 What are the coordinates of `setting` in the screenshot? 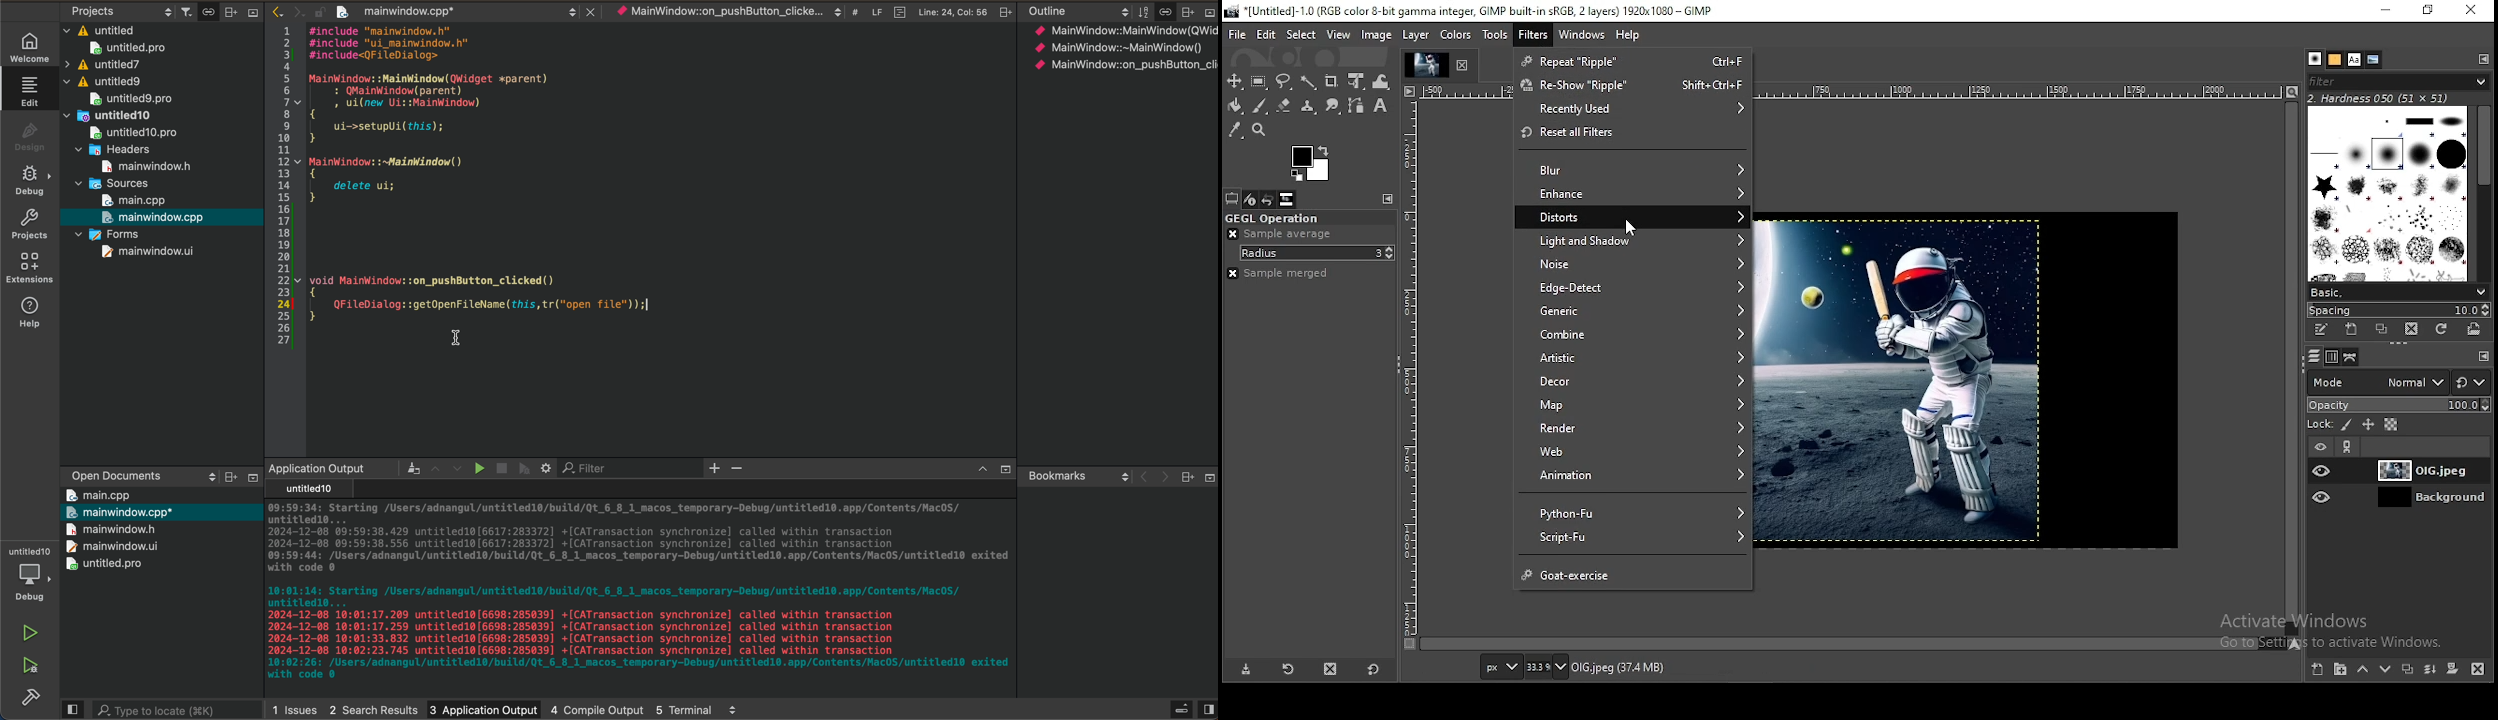 It's located at (547, 468).